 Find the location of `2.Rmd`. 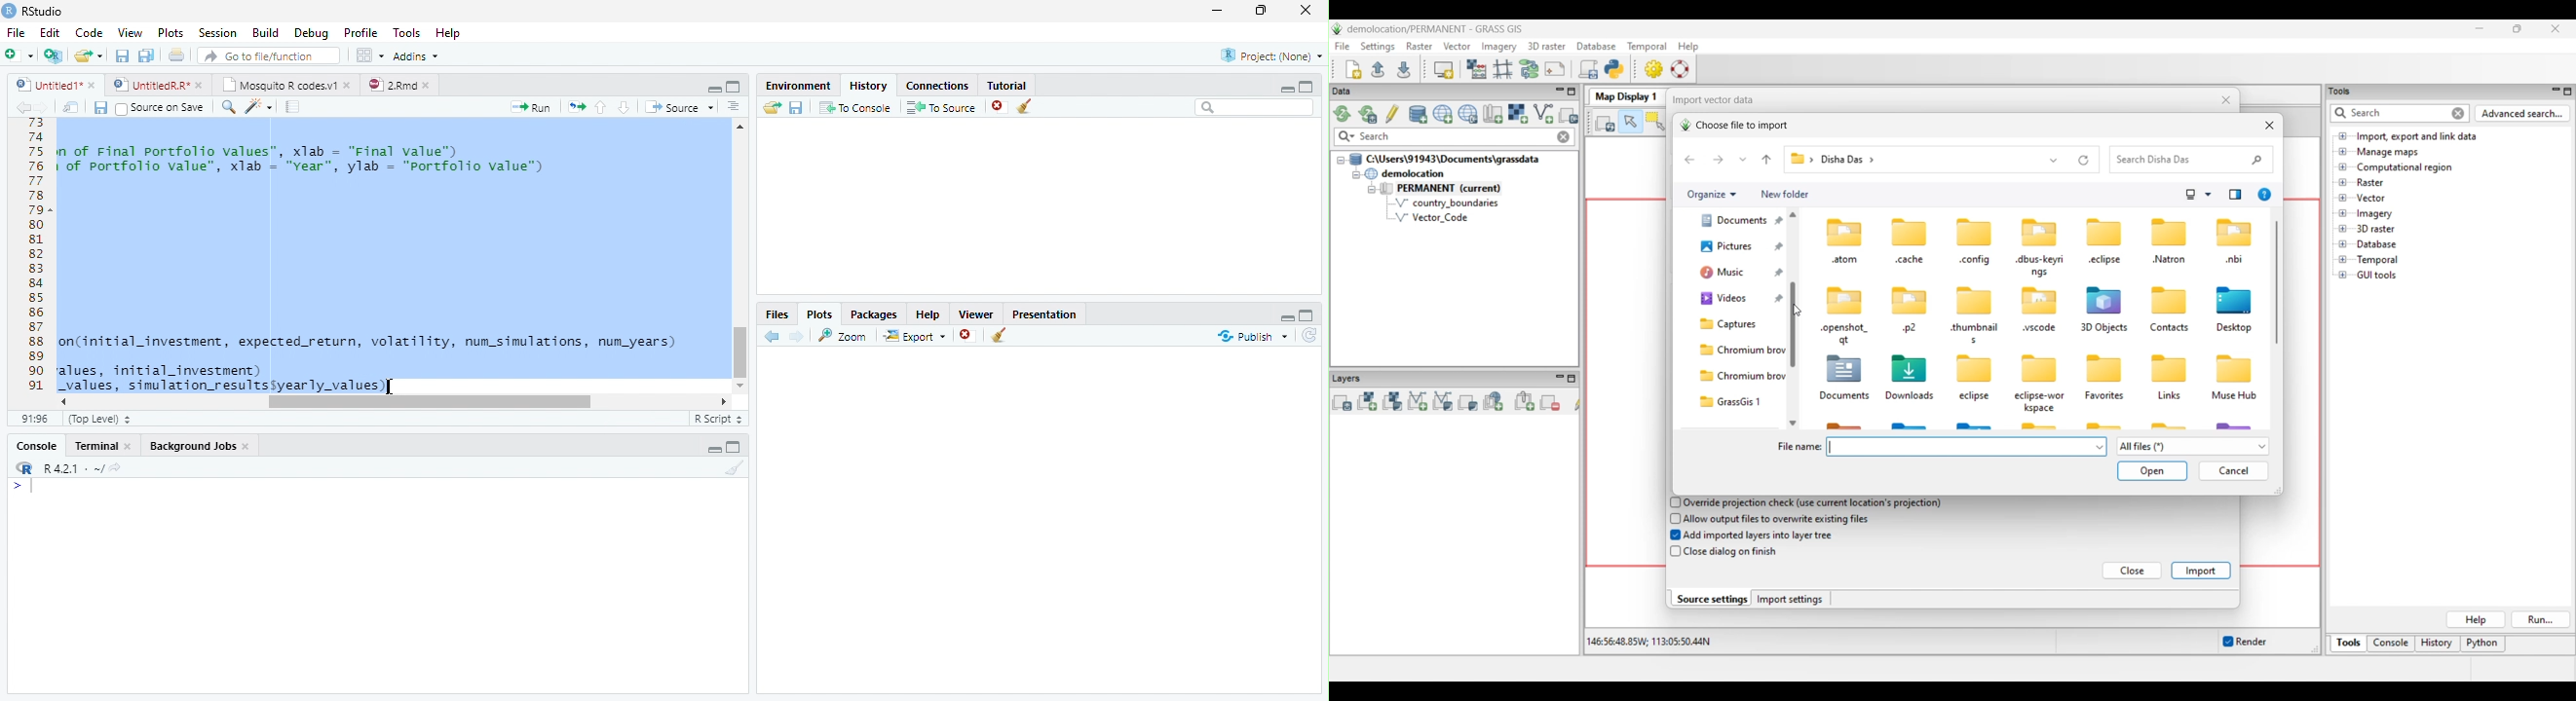

2.Rmd is located at coordinates (399, 85).